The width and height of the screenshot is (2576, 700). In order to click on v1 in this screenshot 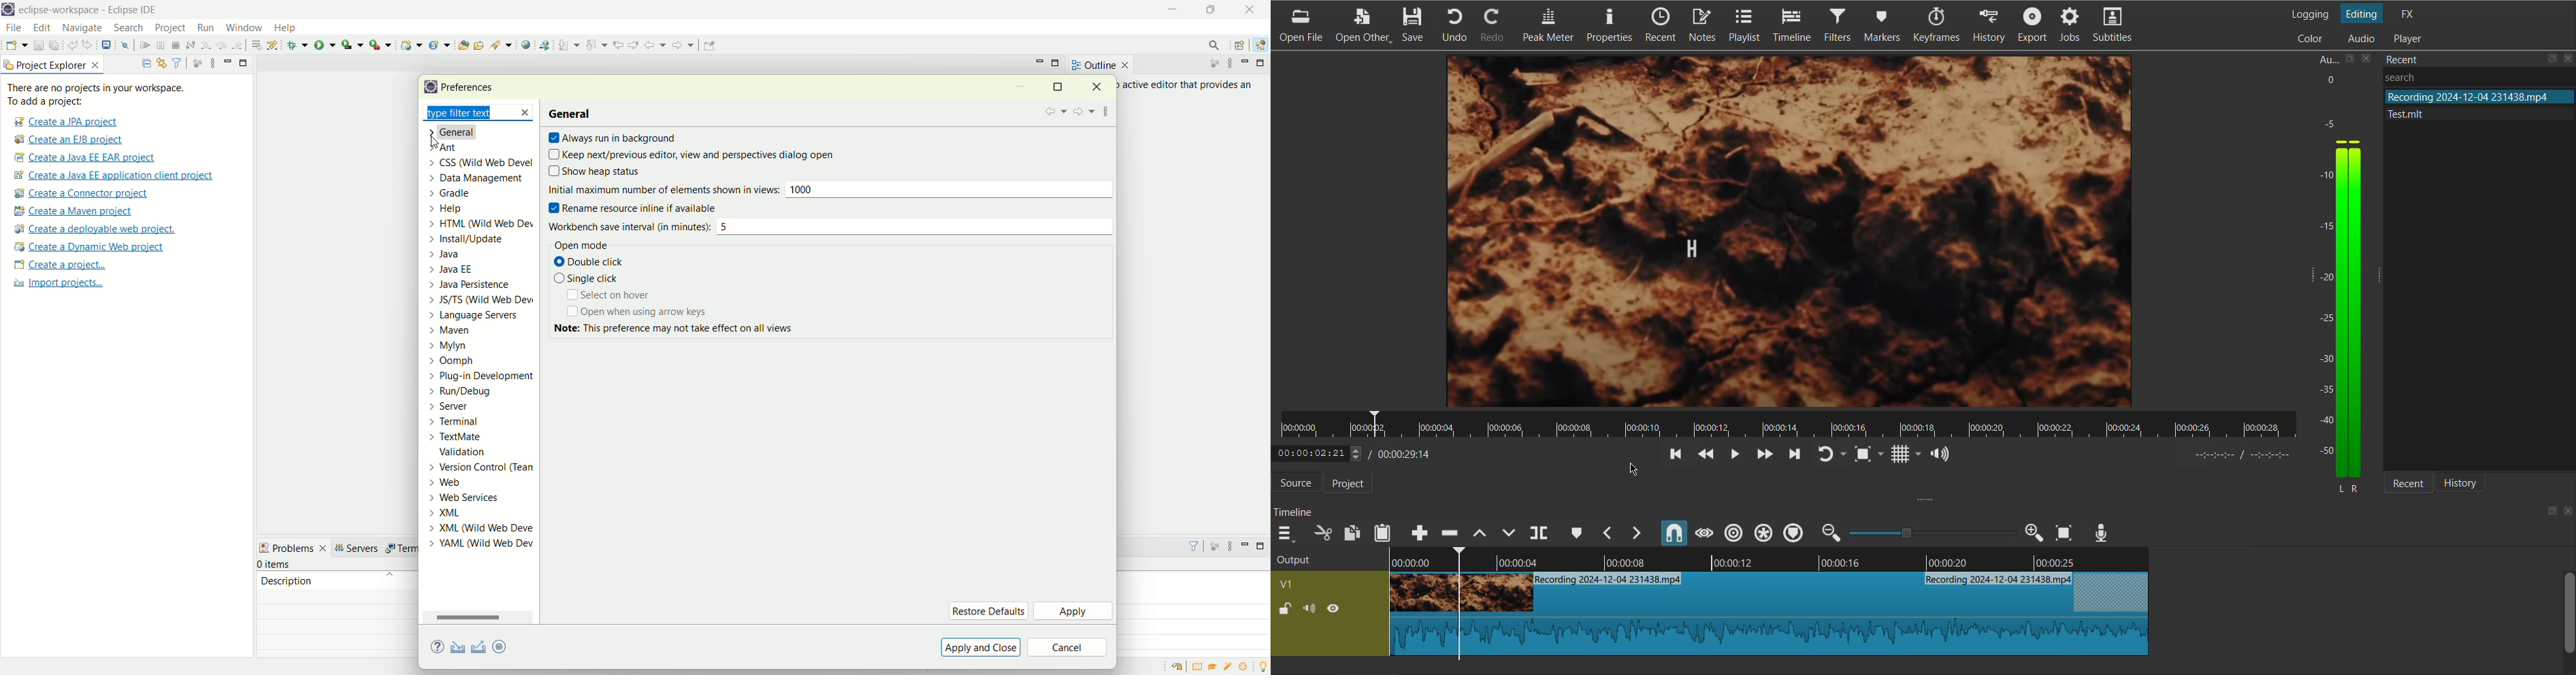, I will do `click(1288, 583)`.